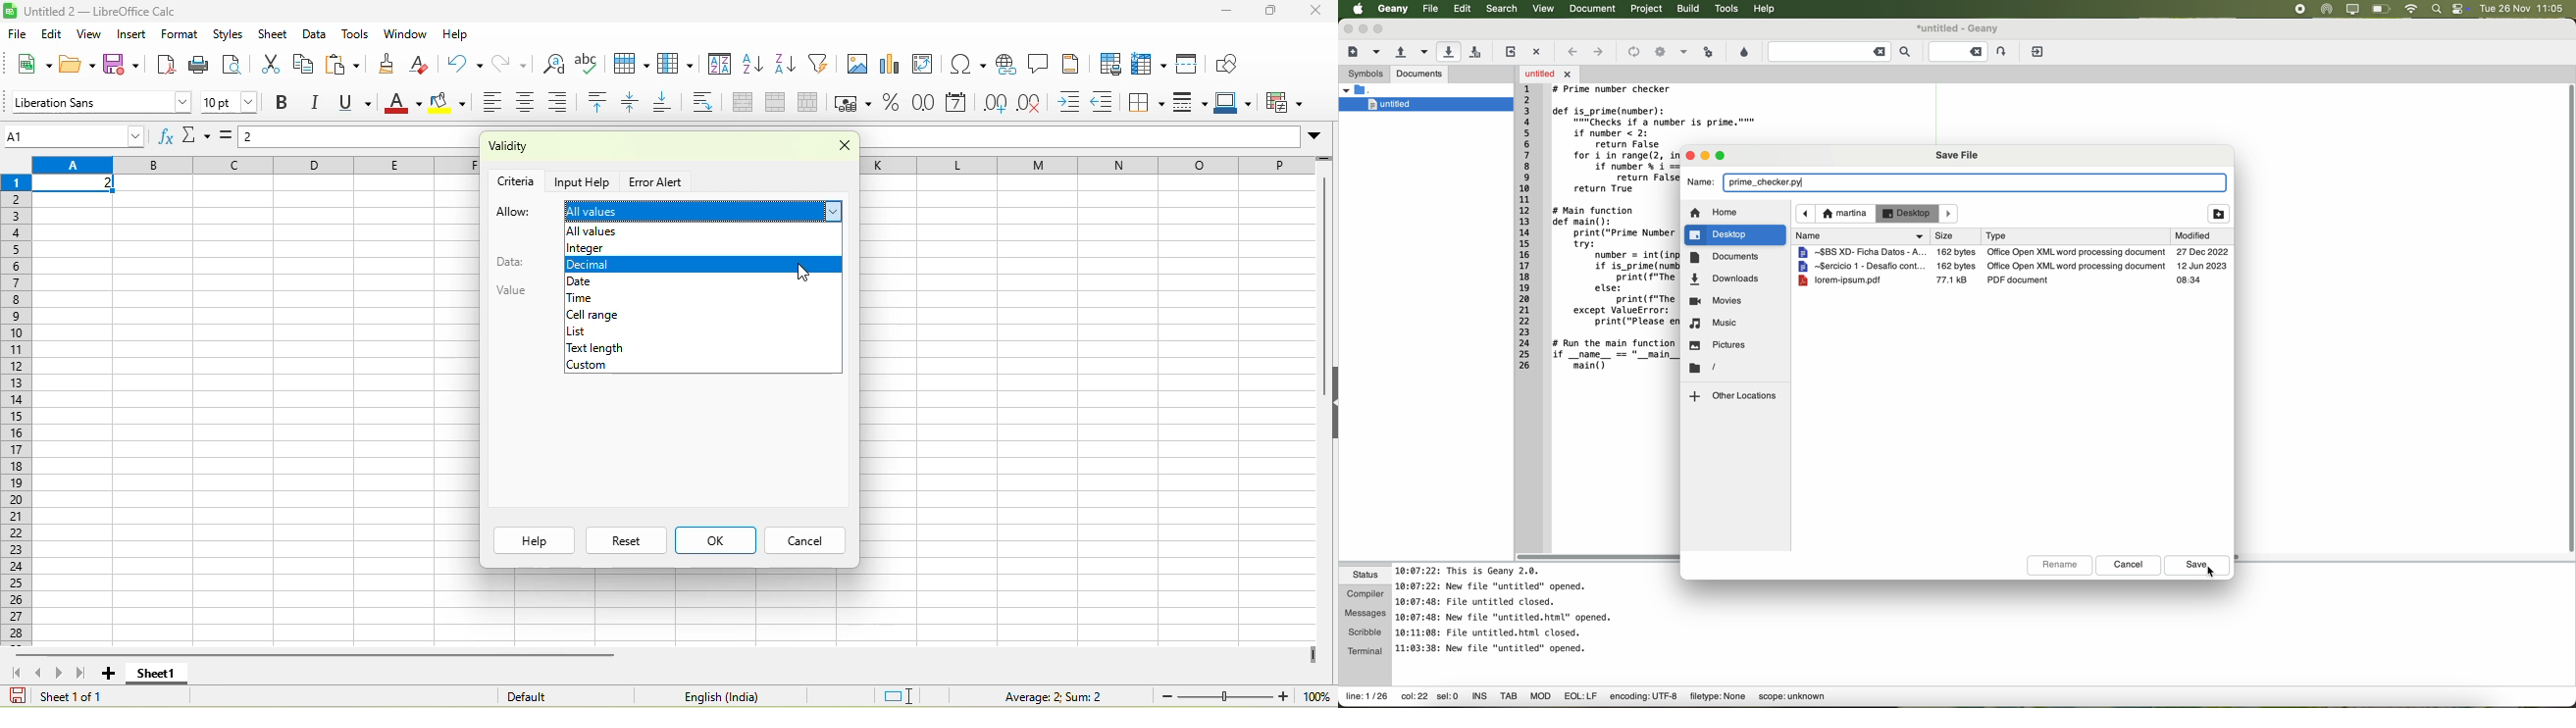 The width and height of the screenshot is (2576, 728). I want to click on type, so click(2165, 236).